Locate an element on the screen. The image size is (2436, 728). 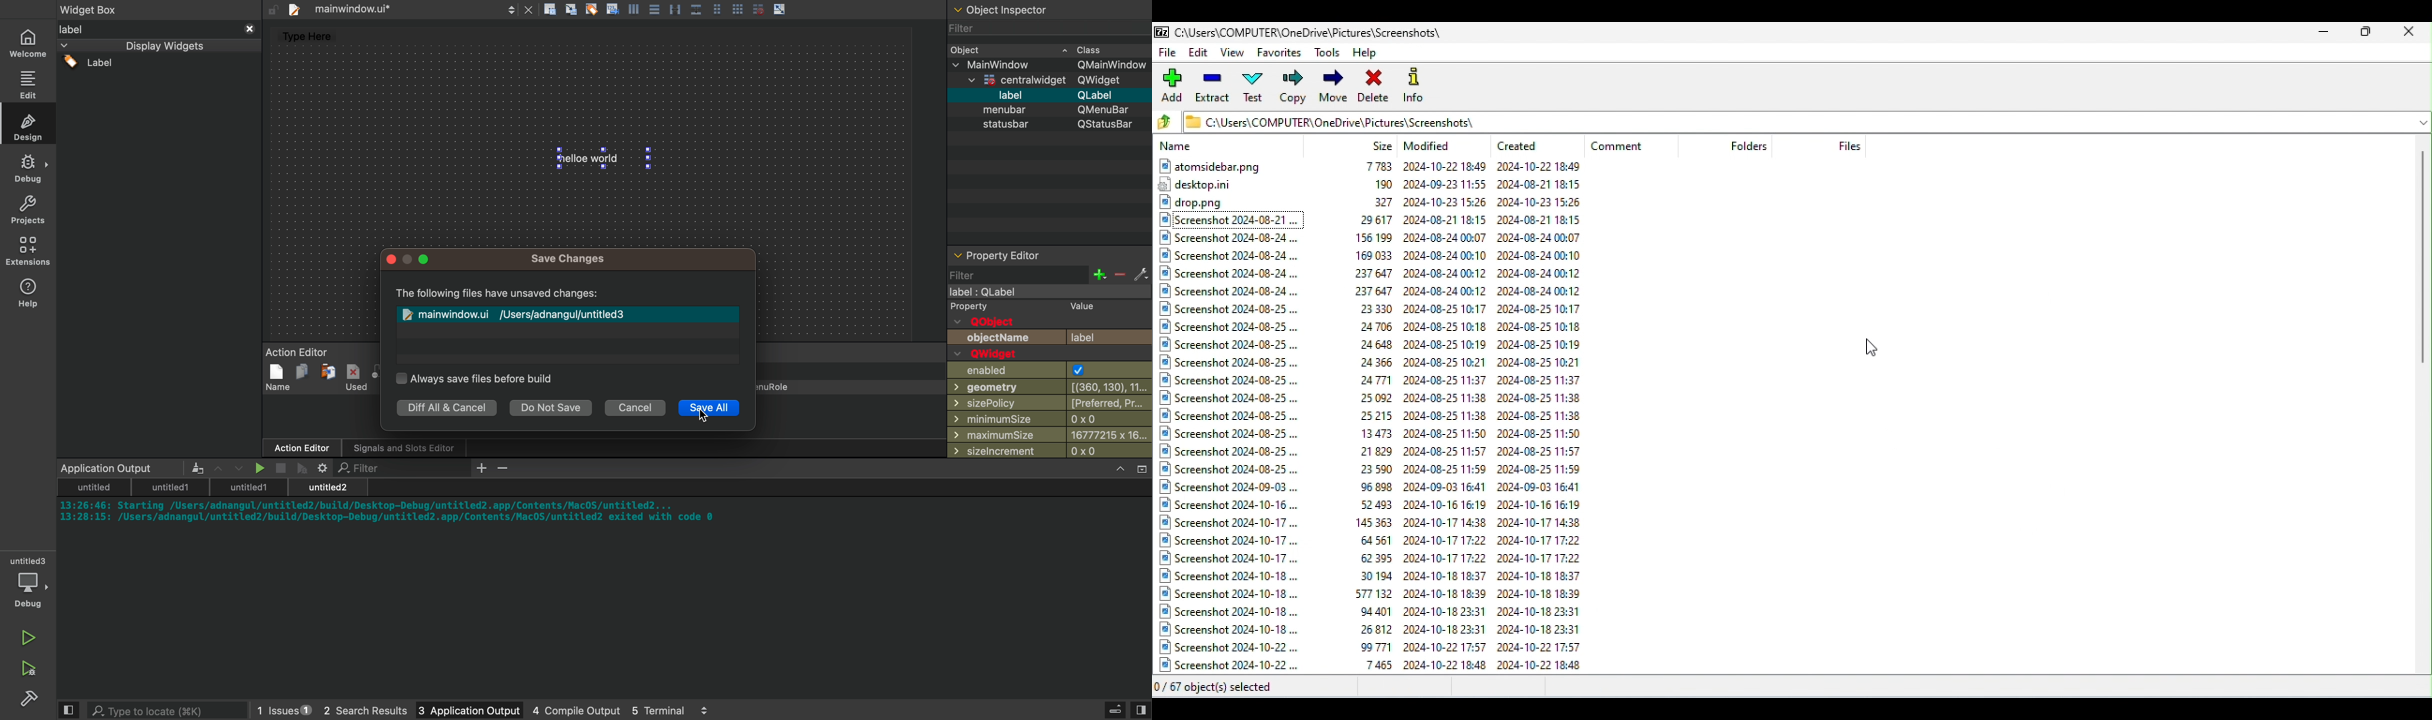
Folders is located at coordinates (1751, 146).